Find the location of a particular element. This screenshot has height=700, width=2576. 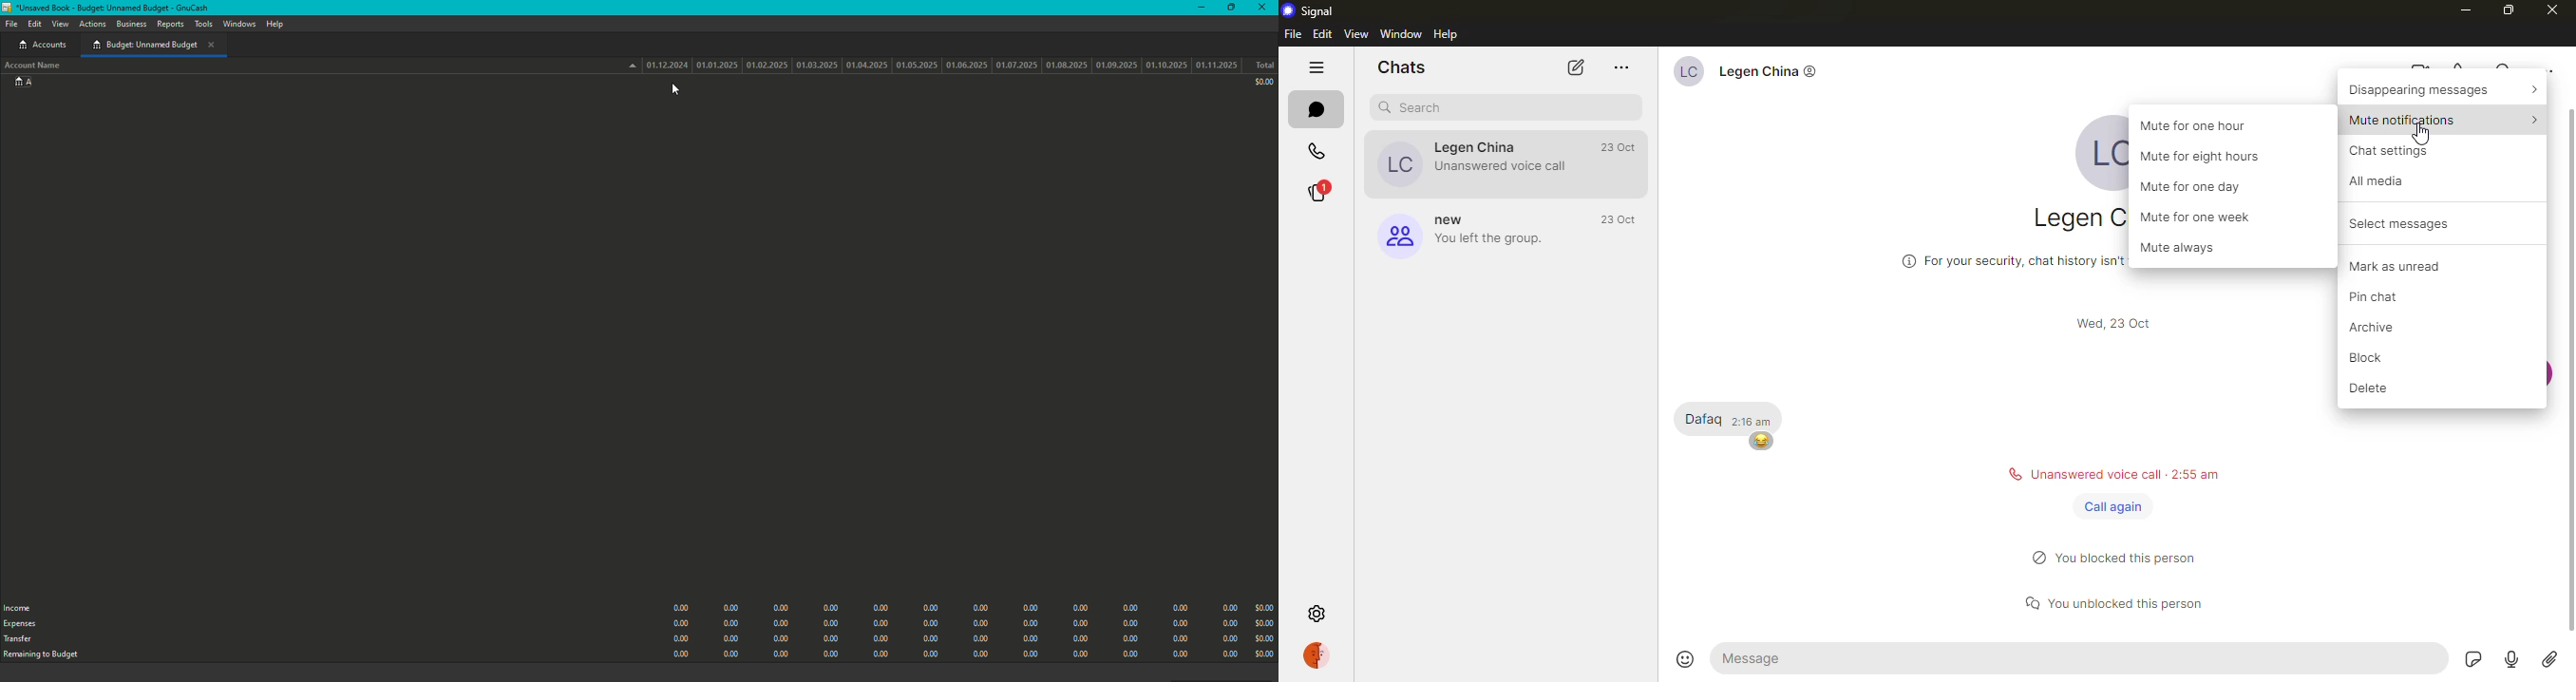

Total is located at coordinates (1264, 66).